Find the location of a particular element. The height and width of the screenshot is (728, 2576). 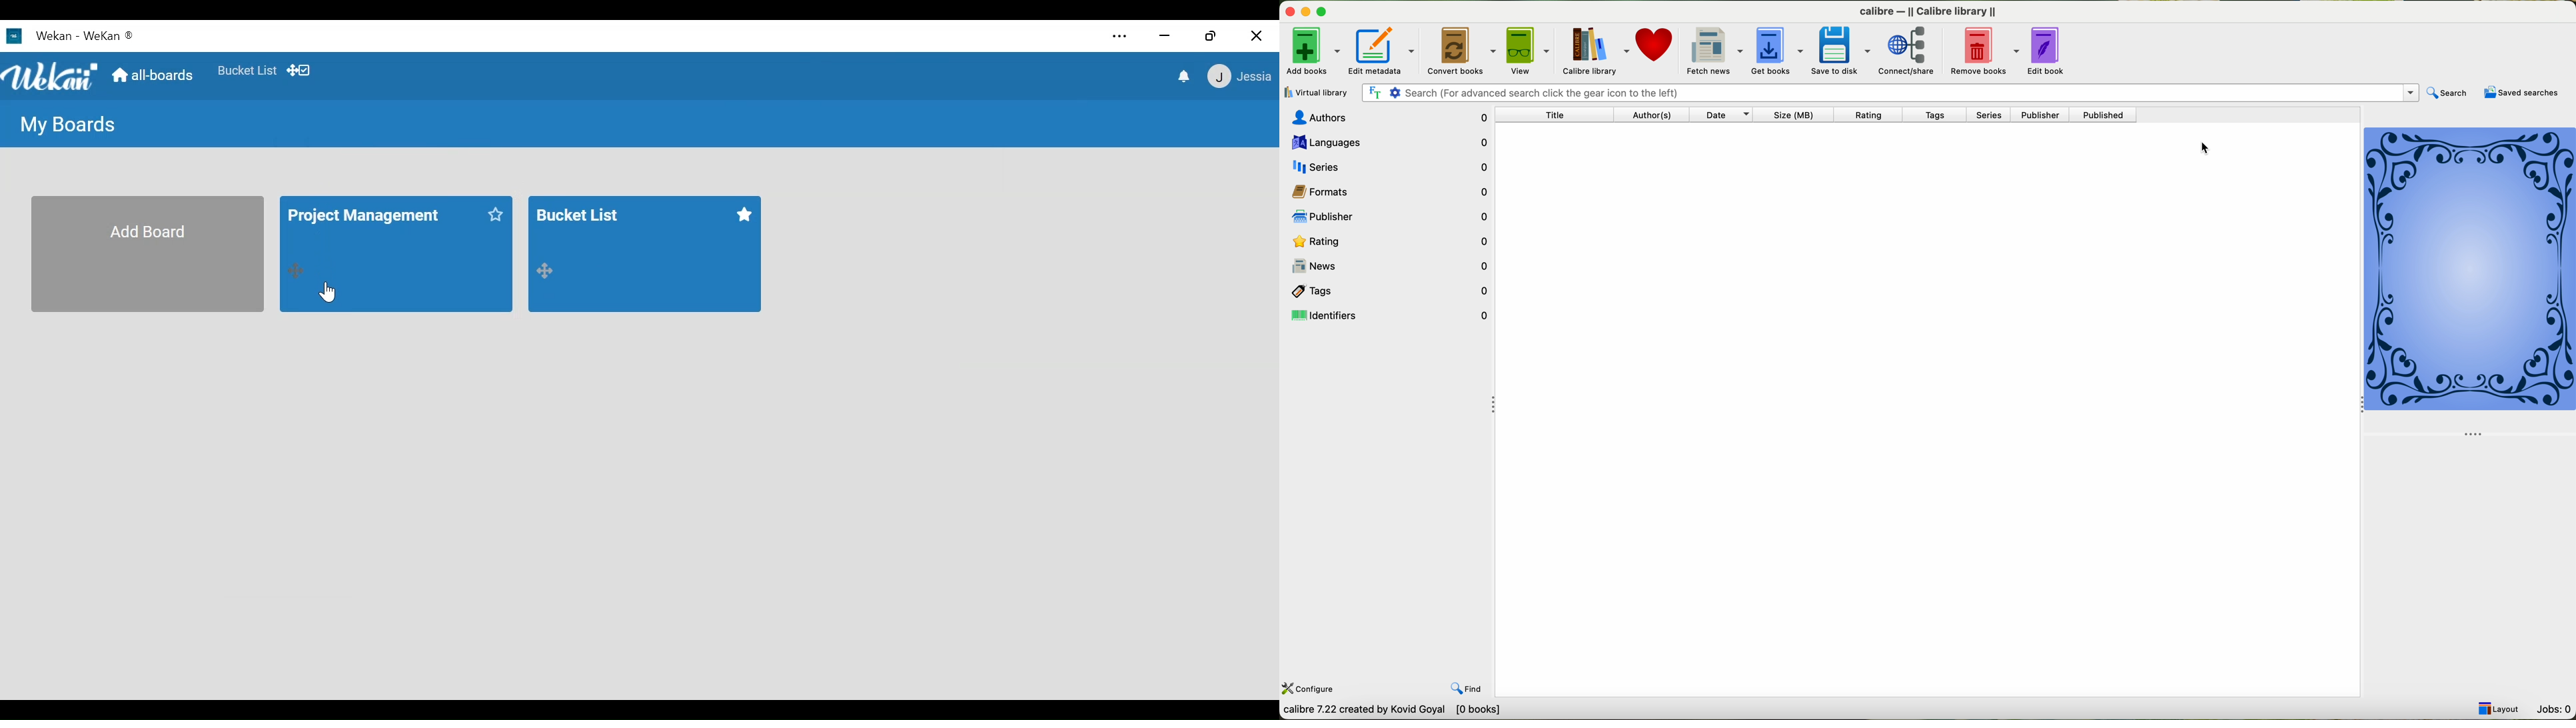

notifications is located at coordinates (1185, 77).